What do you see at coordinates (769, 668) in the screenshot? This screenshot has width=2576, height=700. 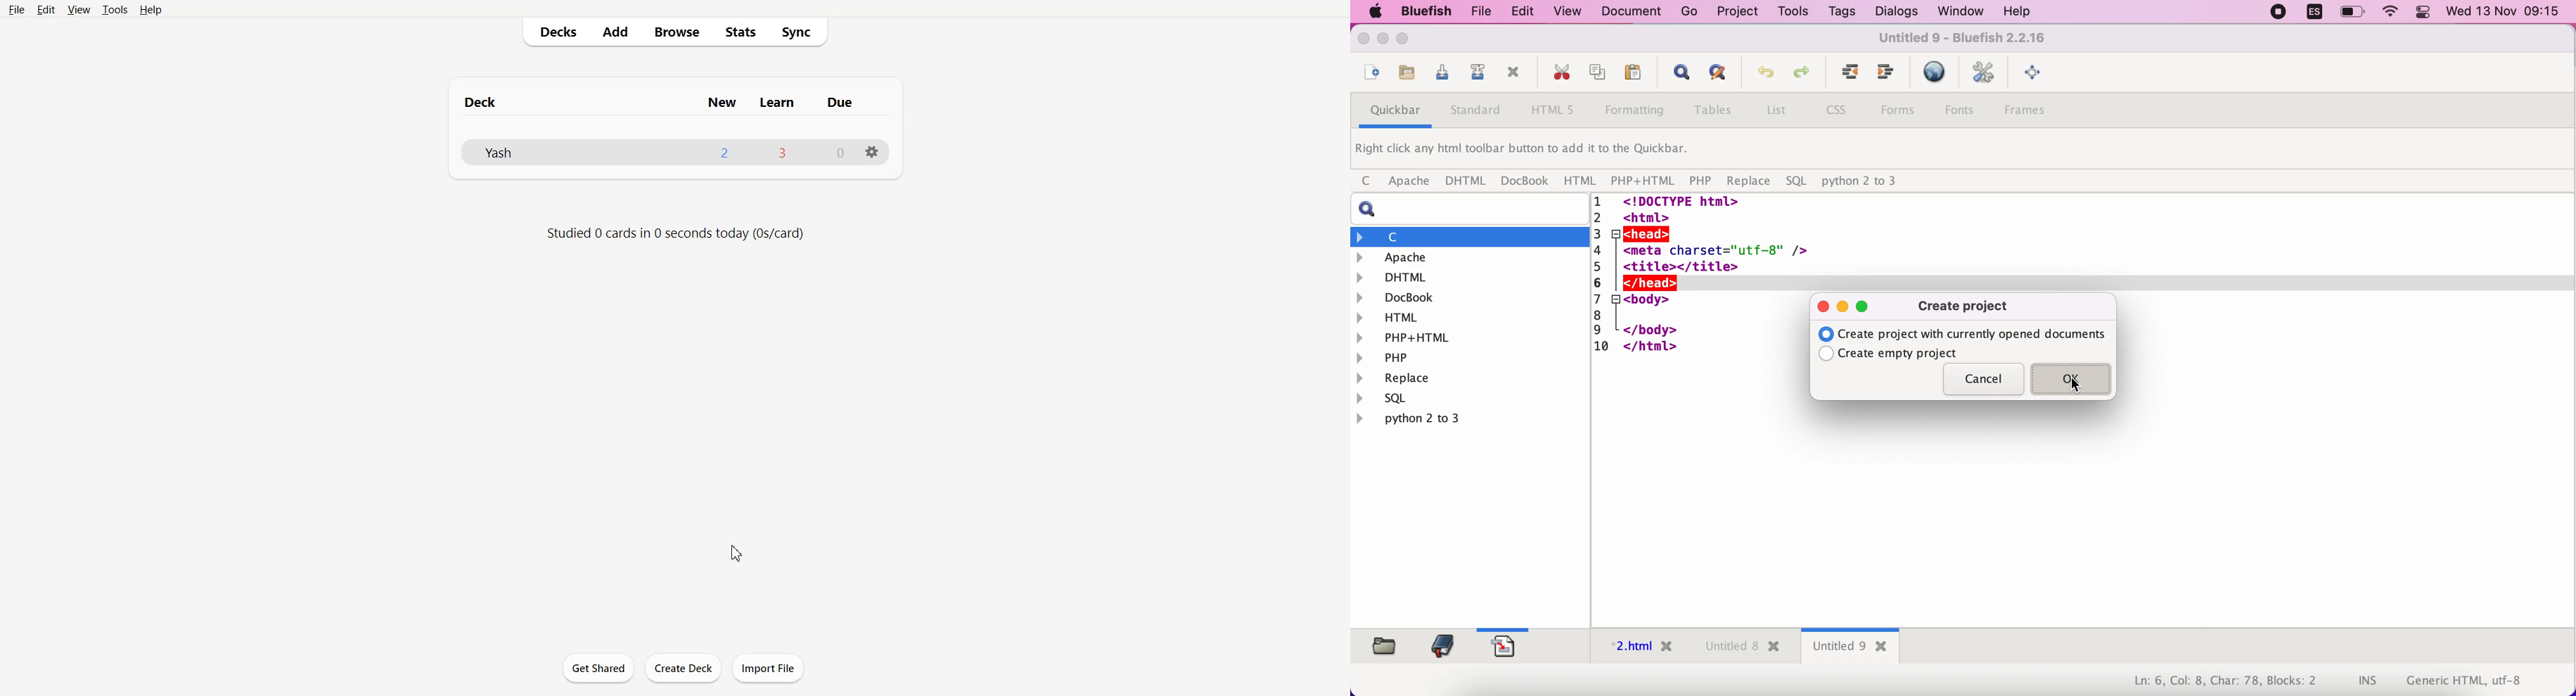 I see `Import File` at bounding box center [769, 668].